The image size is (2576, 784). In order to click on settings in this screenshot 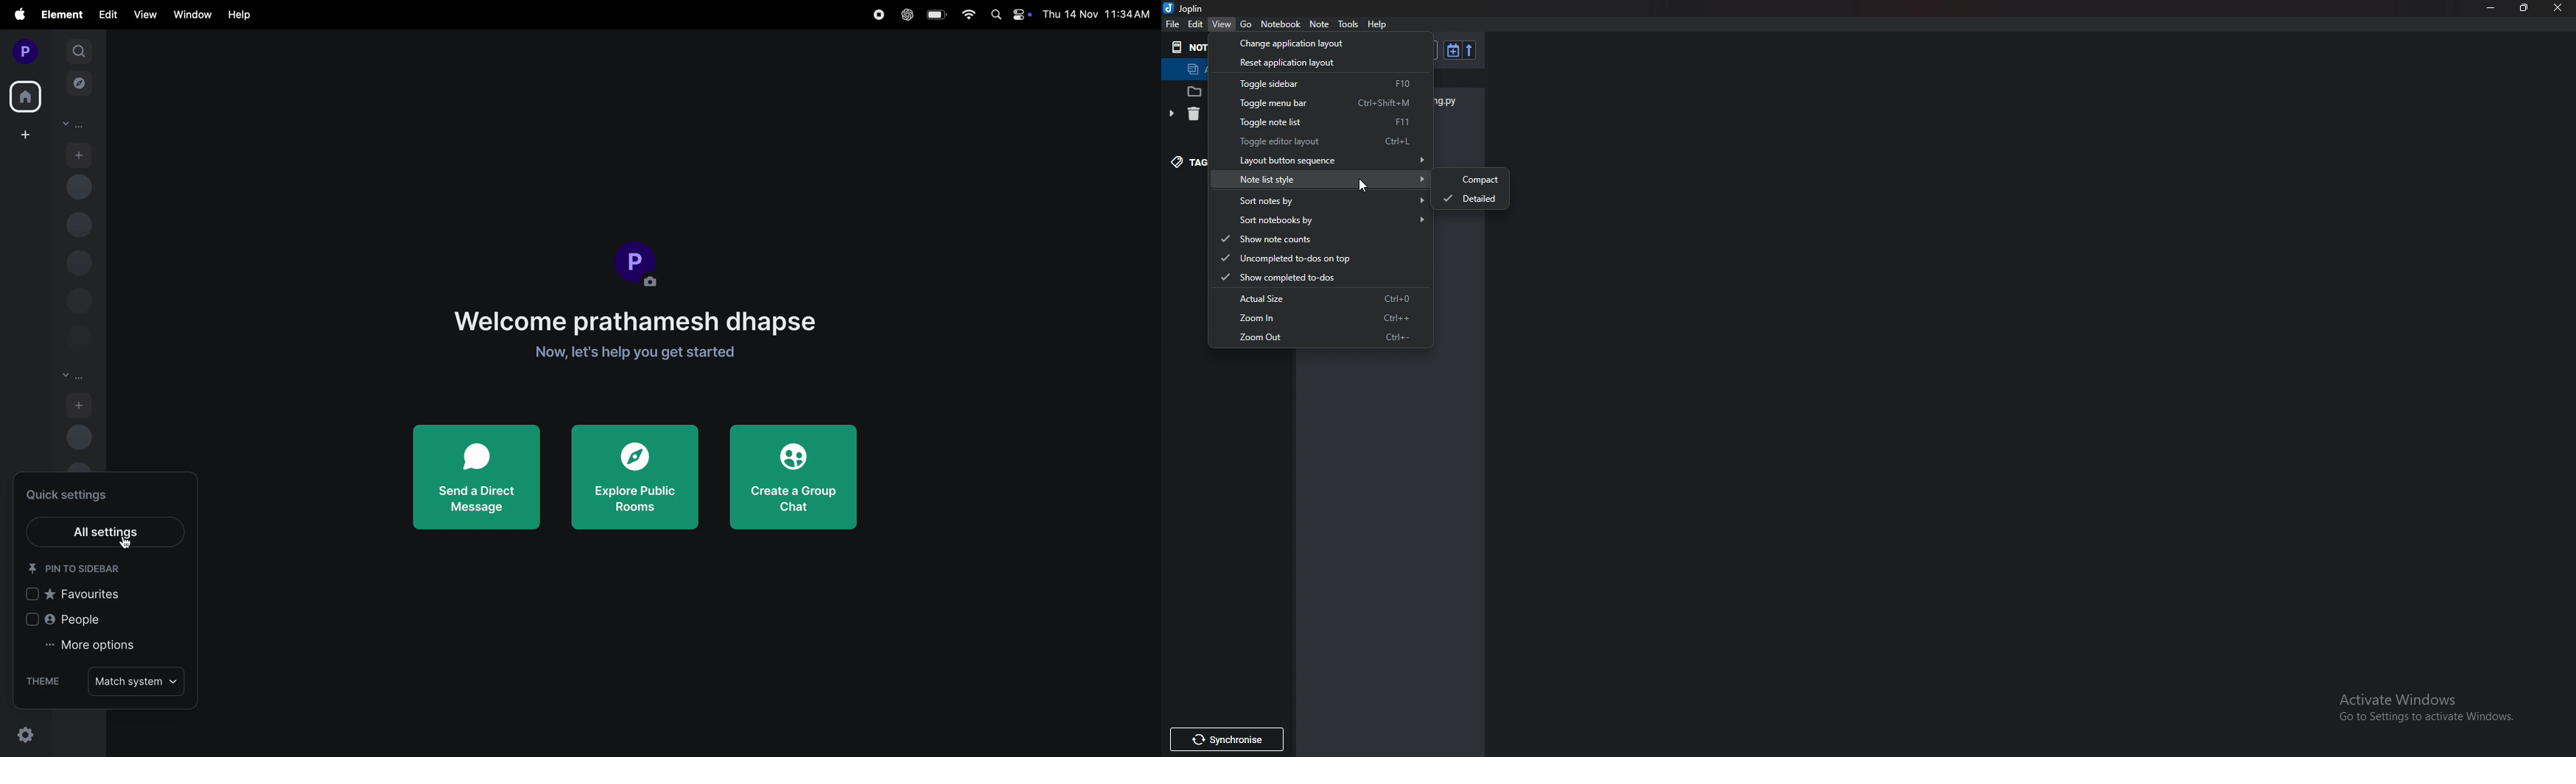, I will do `click(24, 734)`.